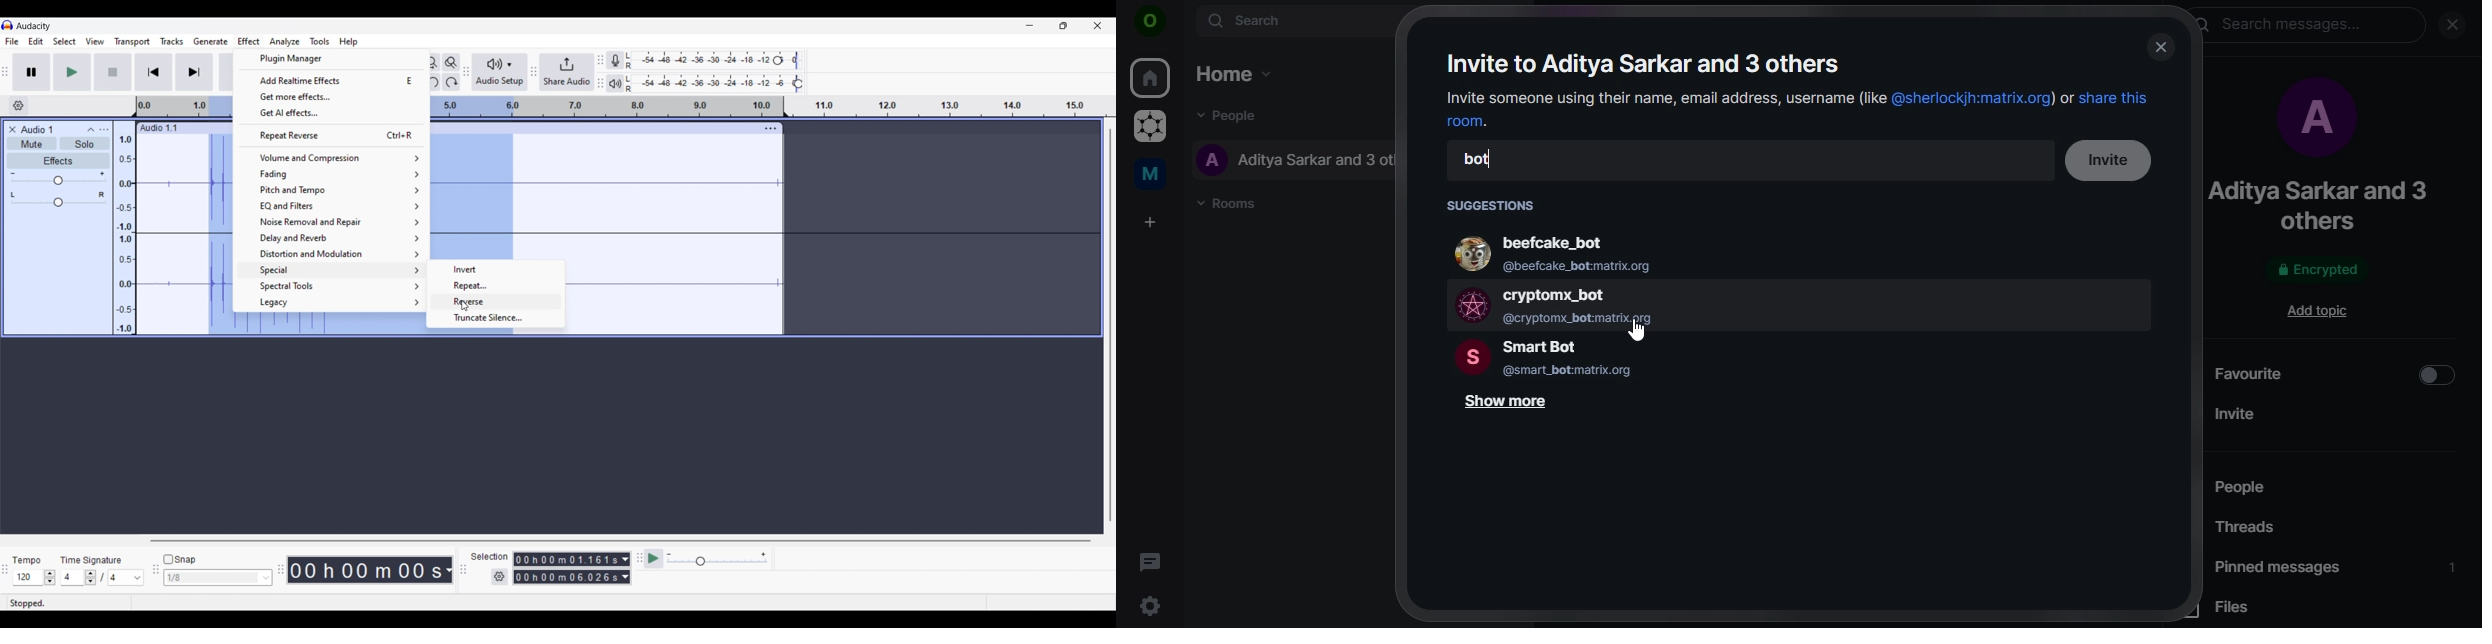 The width and height of the screenshot is (2492, 644). What do you see at coordinates (331, 158) in the screenshot?
I see `Volume and compression options` at bounding box center [331, 158].